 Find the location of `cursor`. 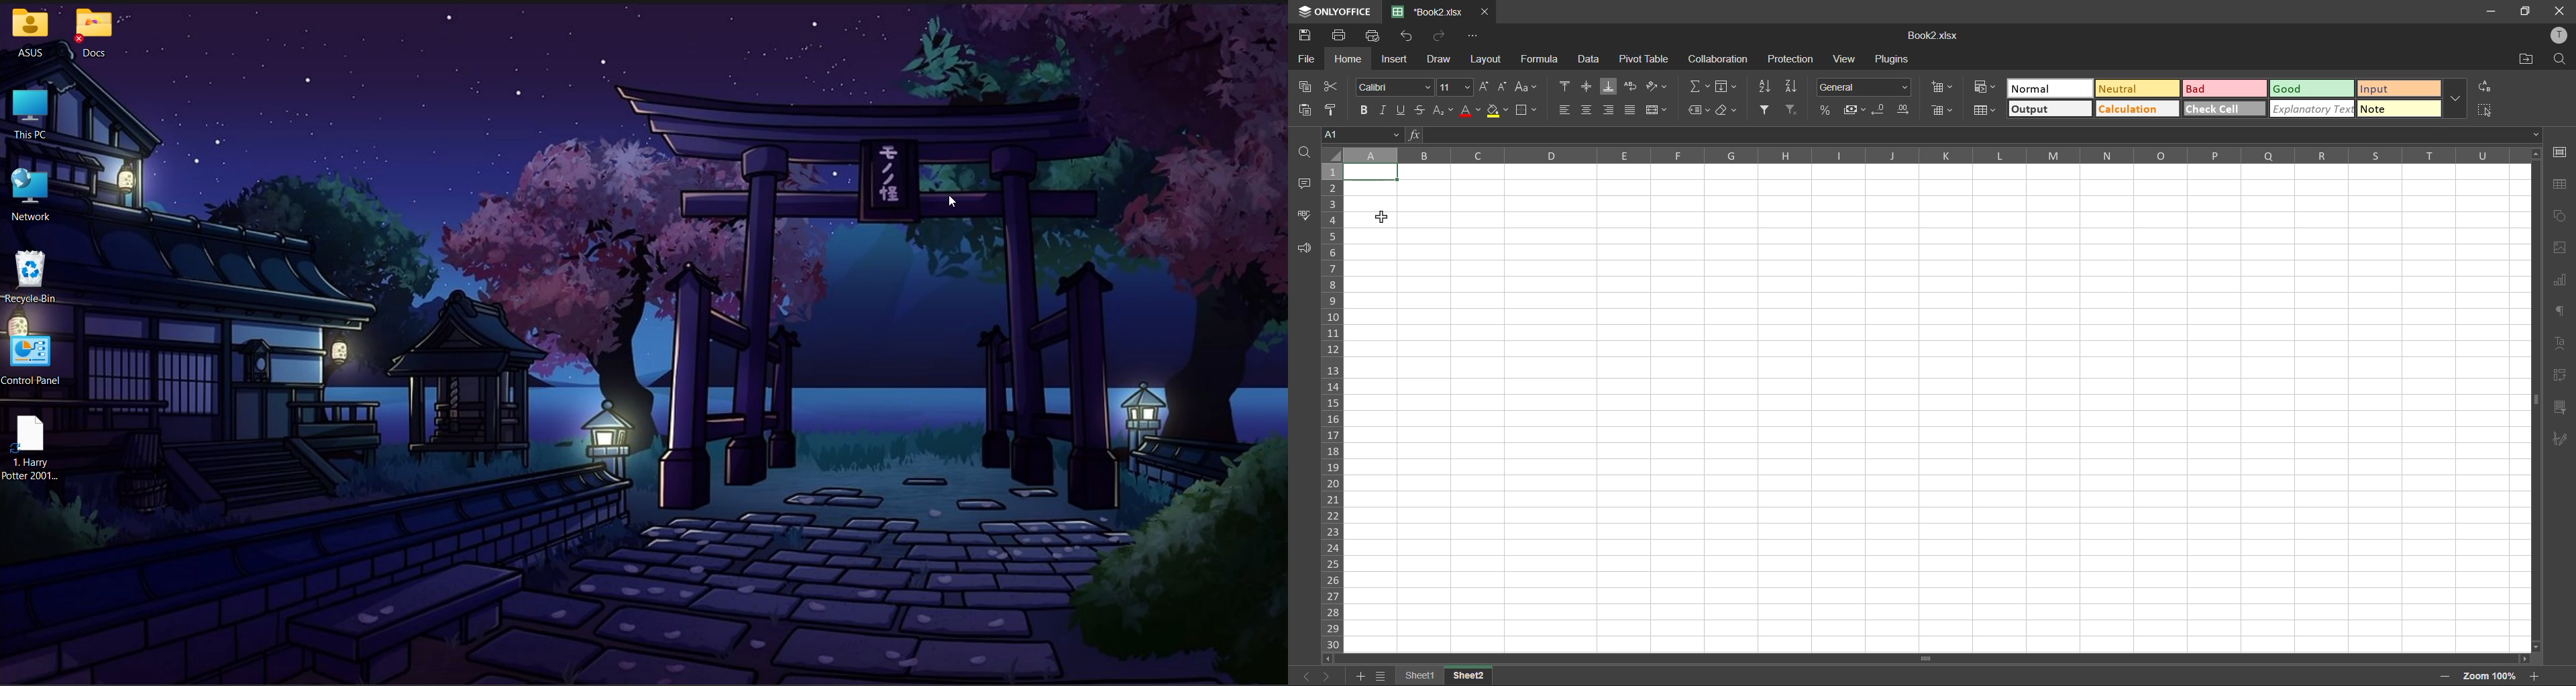

cursor is located at coordinates (1386, 217).